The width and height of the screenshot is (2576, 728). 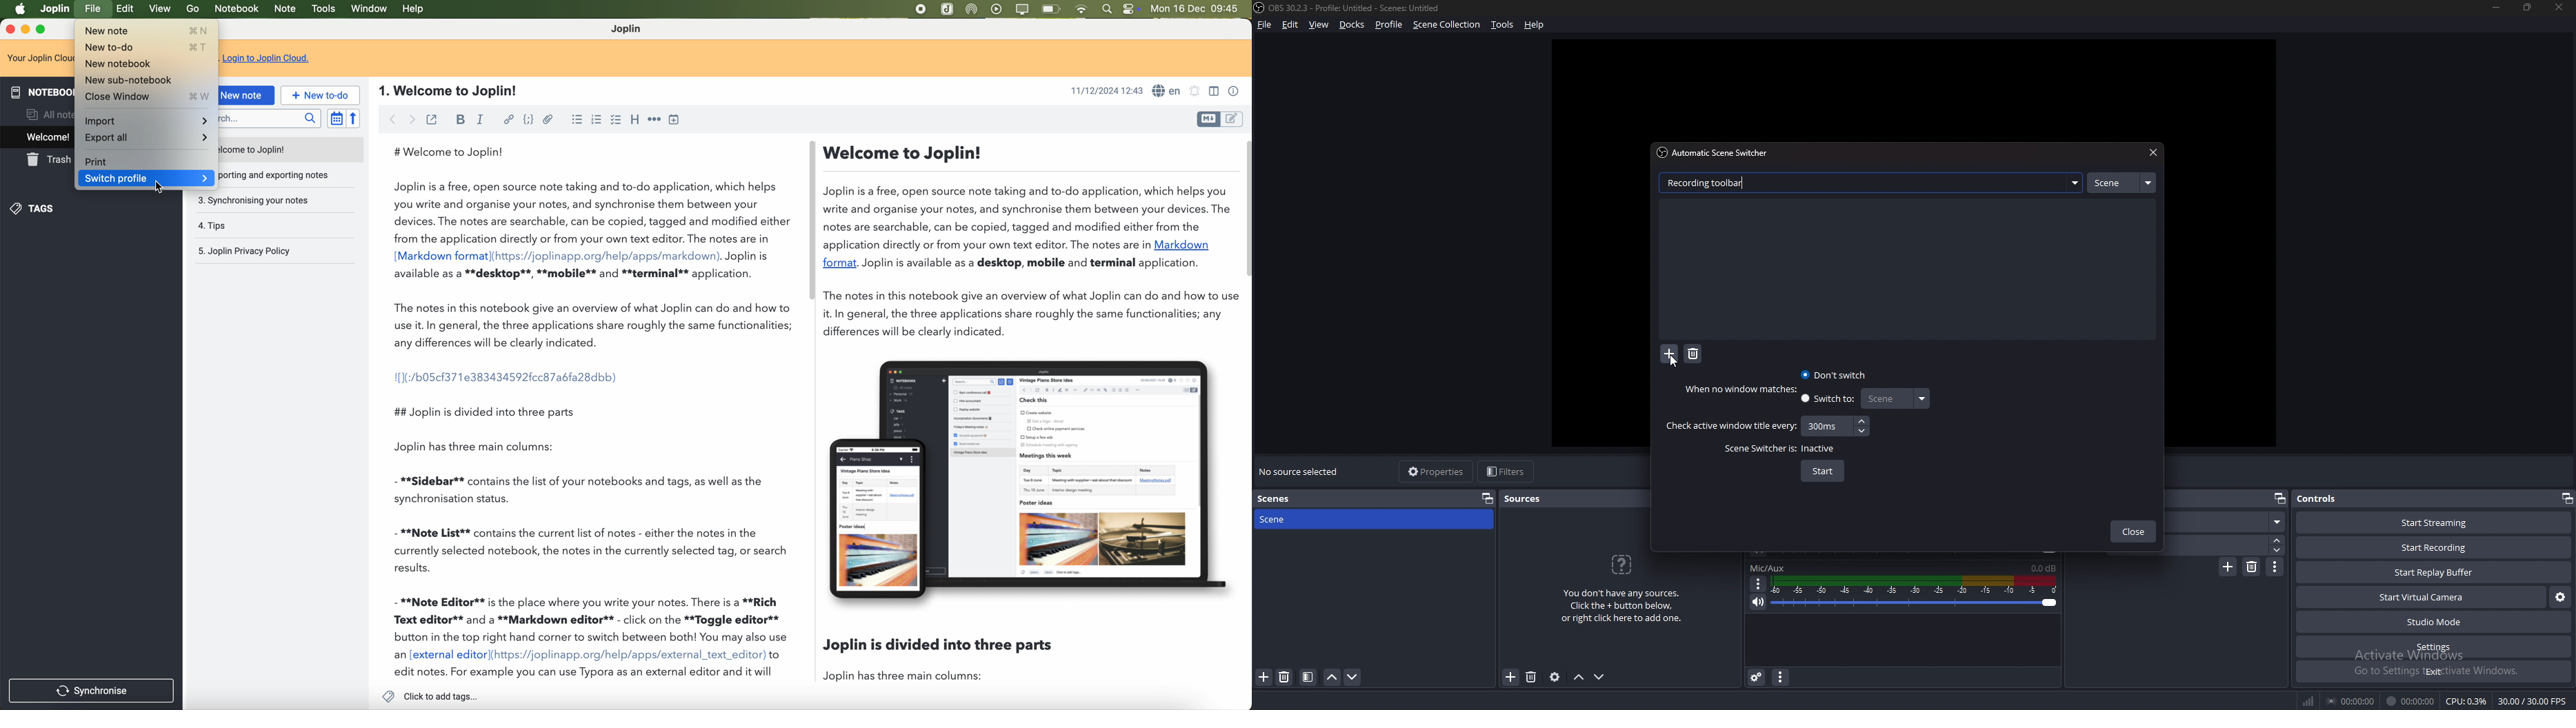 I want to click on fps, so click(x=2534, y=701).